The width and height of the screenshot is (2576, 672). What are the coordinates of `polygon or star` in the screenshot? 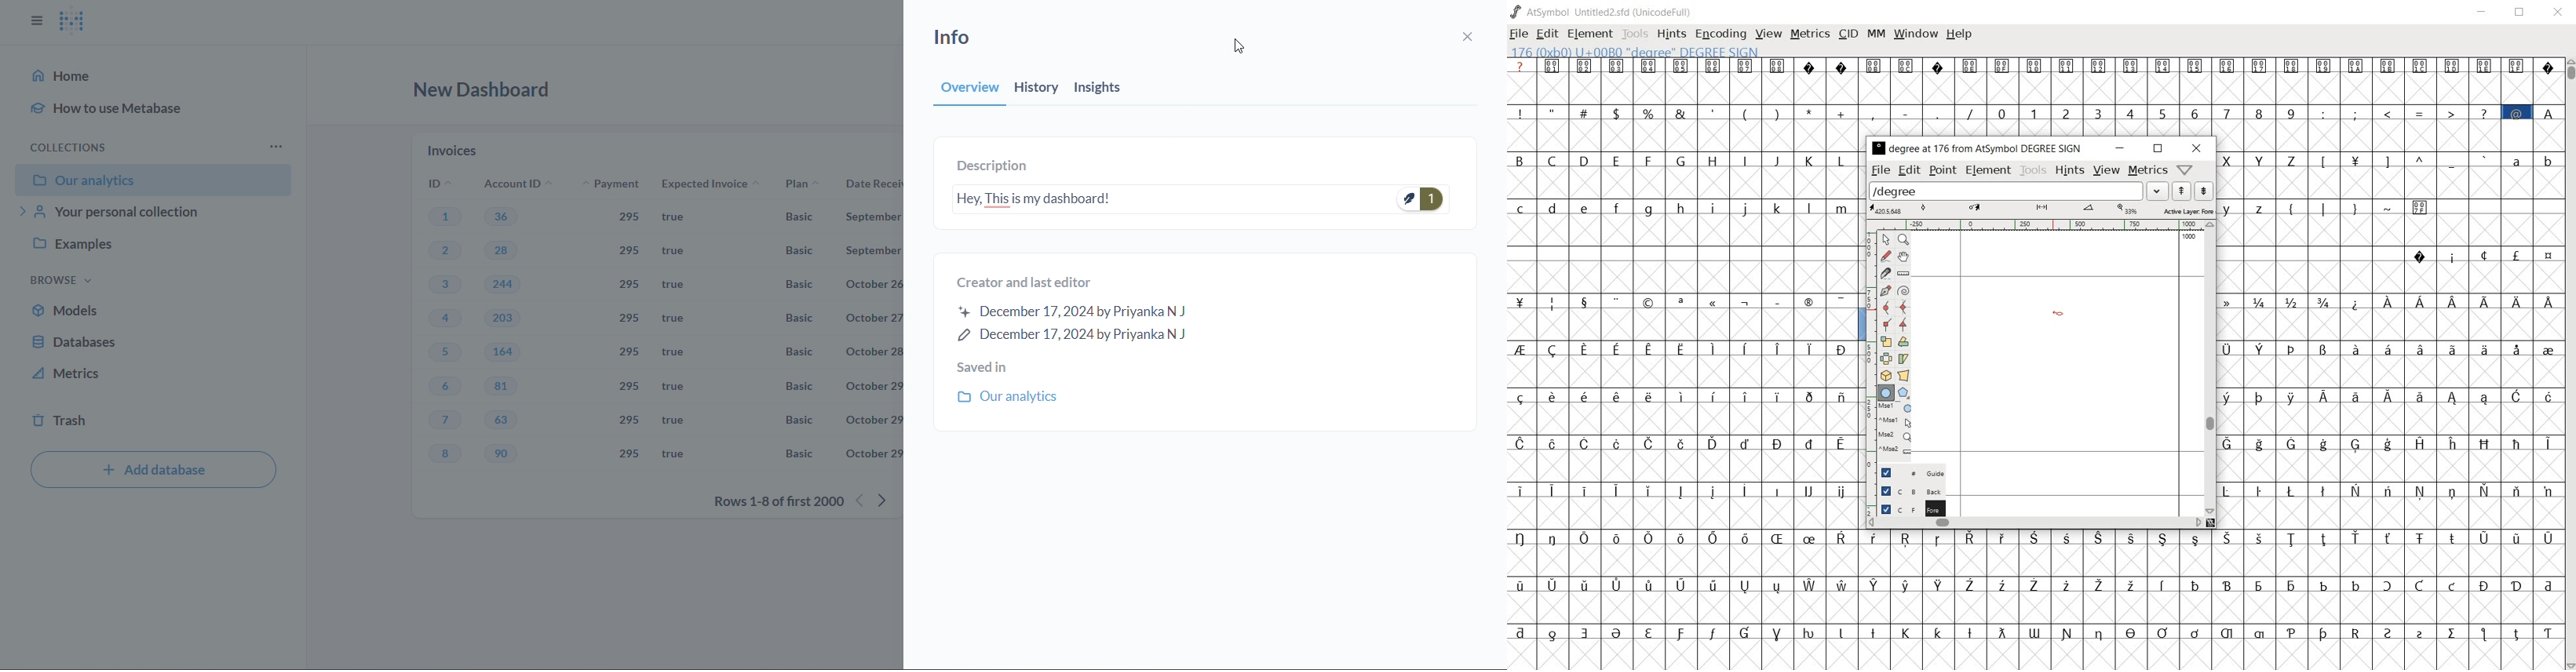 It's located at (1904, 392).